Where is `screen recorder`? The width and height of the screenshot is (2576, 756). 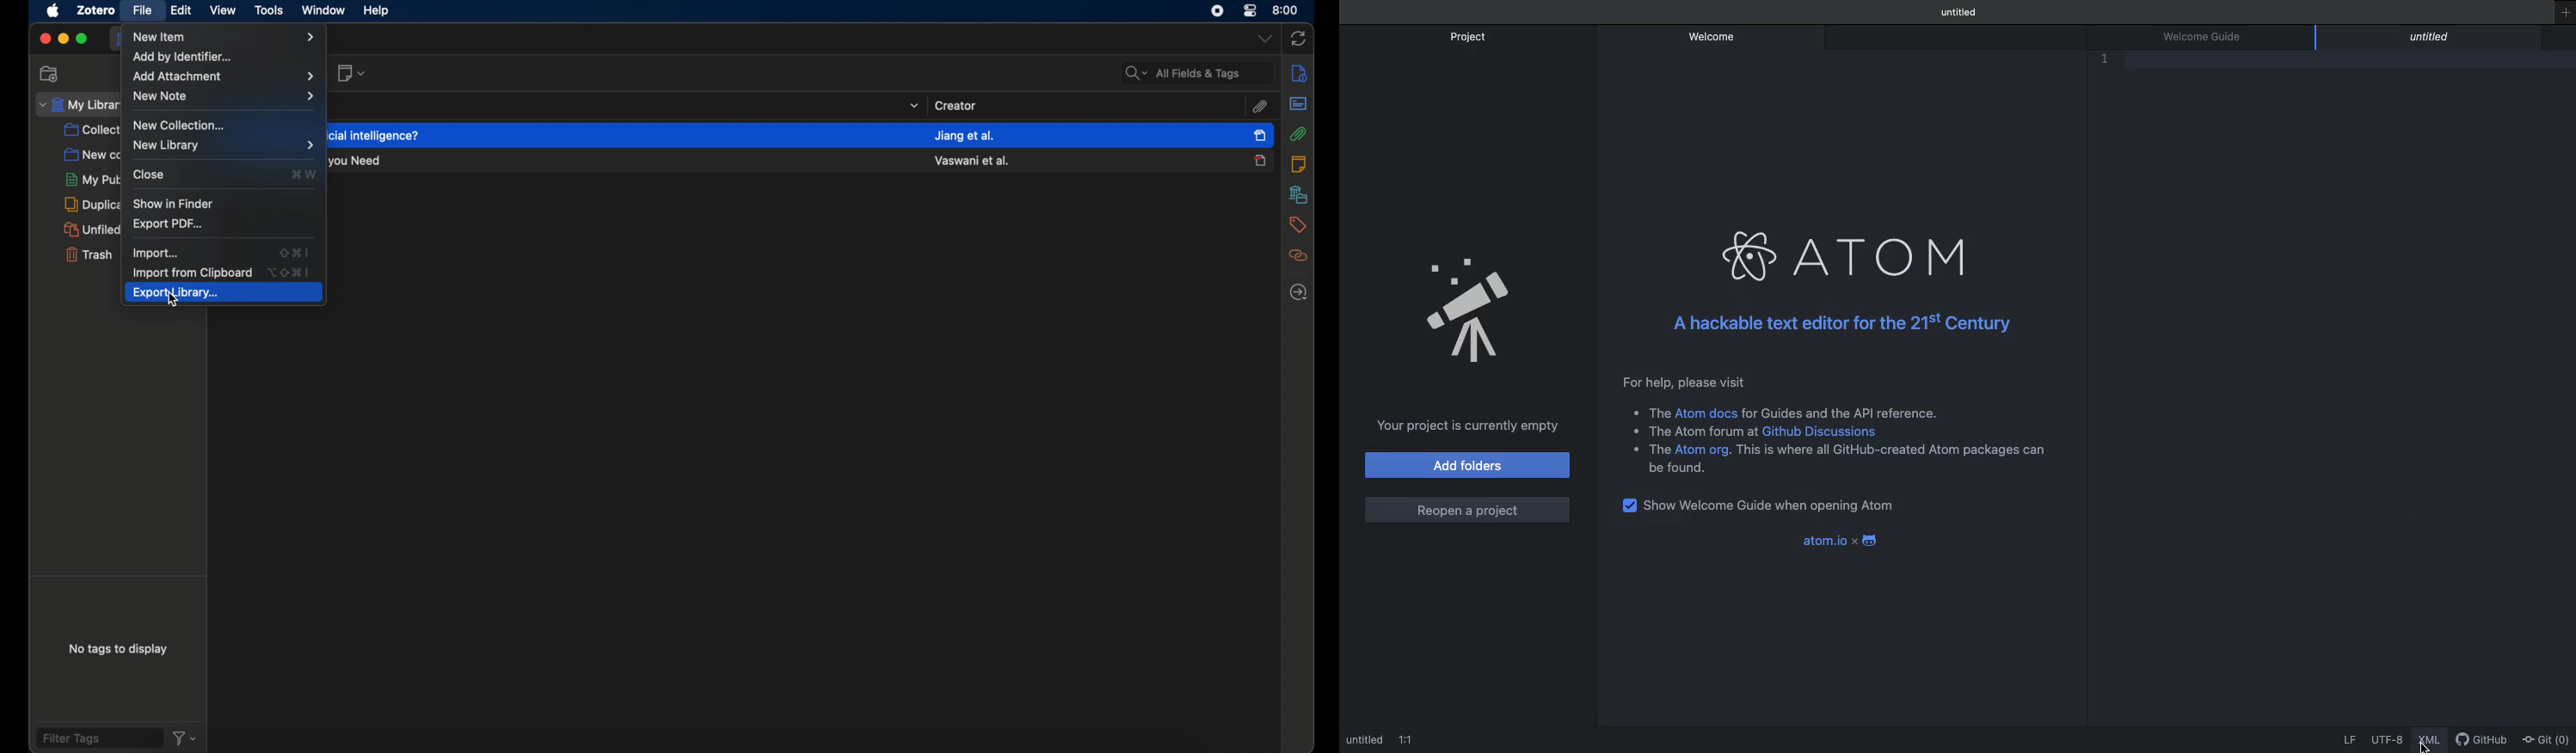 screen recorder is located at coordinates (1218, 10).